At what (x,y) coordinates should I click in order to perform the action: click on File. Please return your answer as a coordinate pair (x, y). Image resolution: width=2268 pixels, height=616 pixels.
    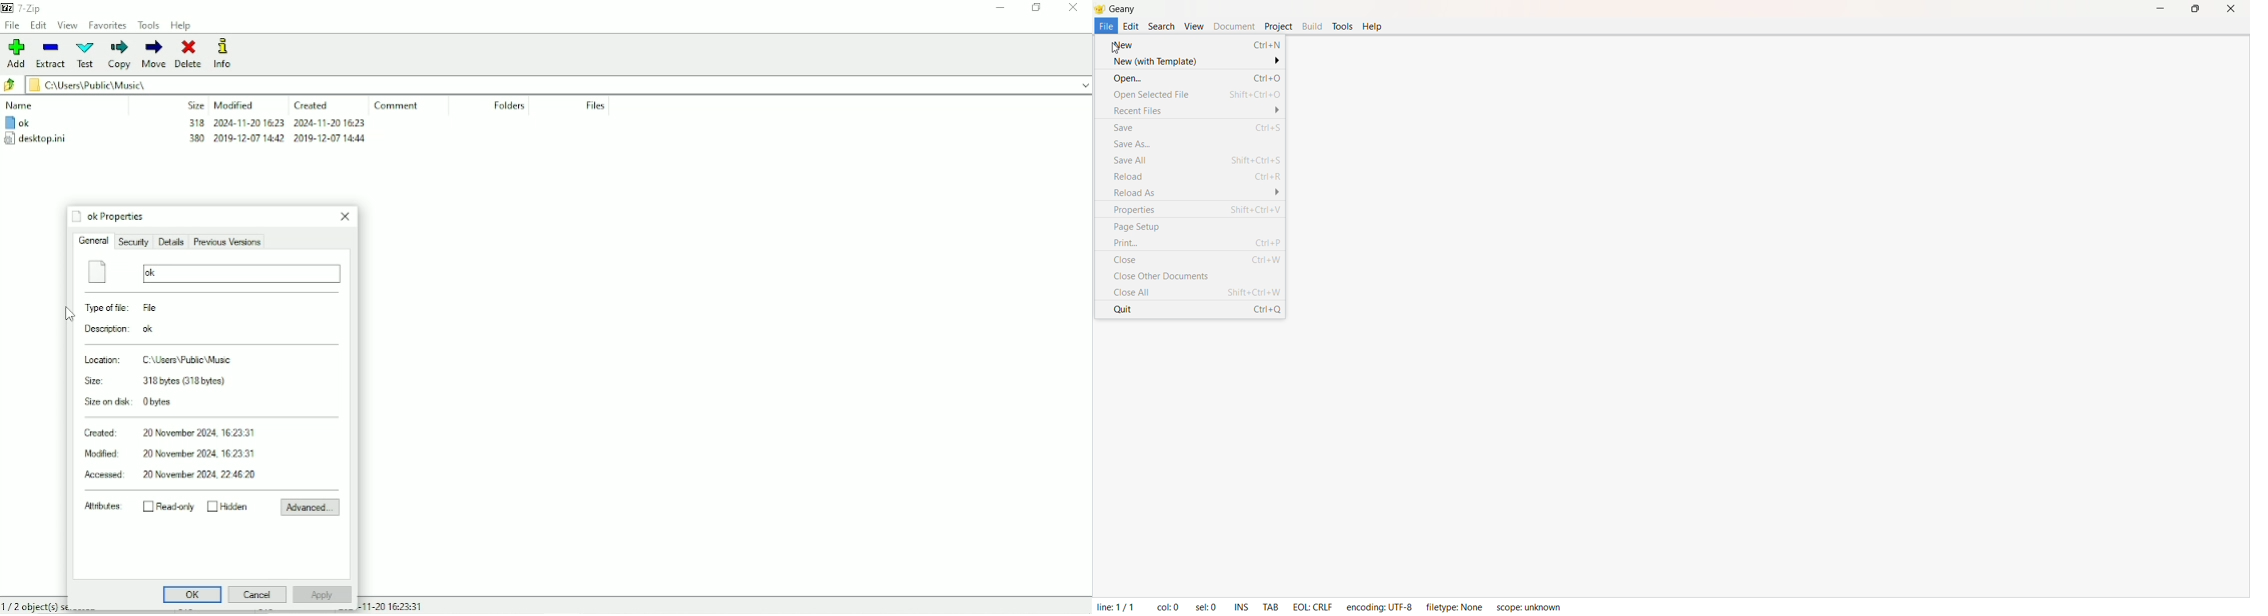
    Looking at the image, I should click on (1107, 27).